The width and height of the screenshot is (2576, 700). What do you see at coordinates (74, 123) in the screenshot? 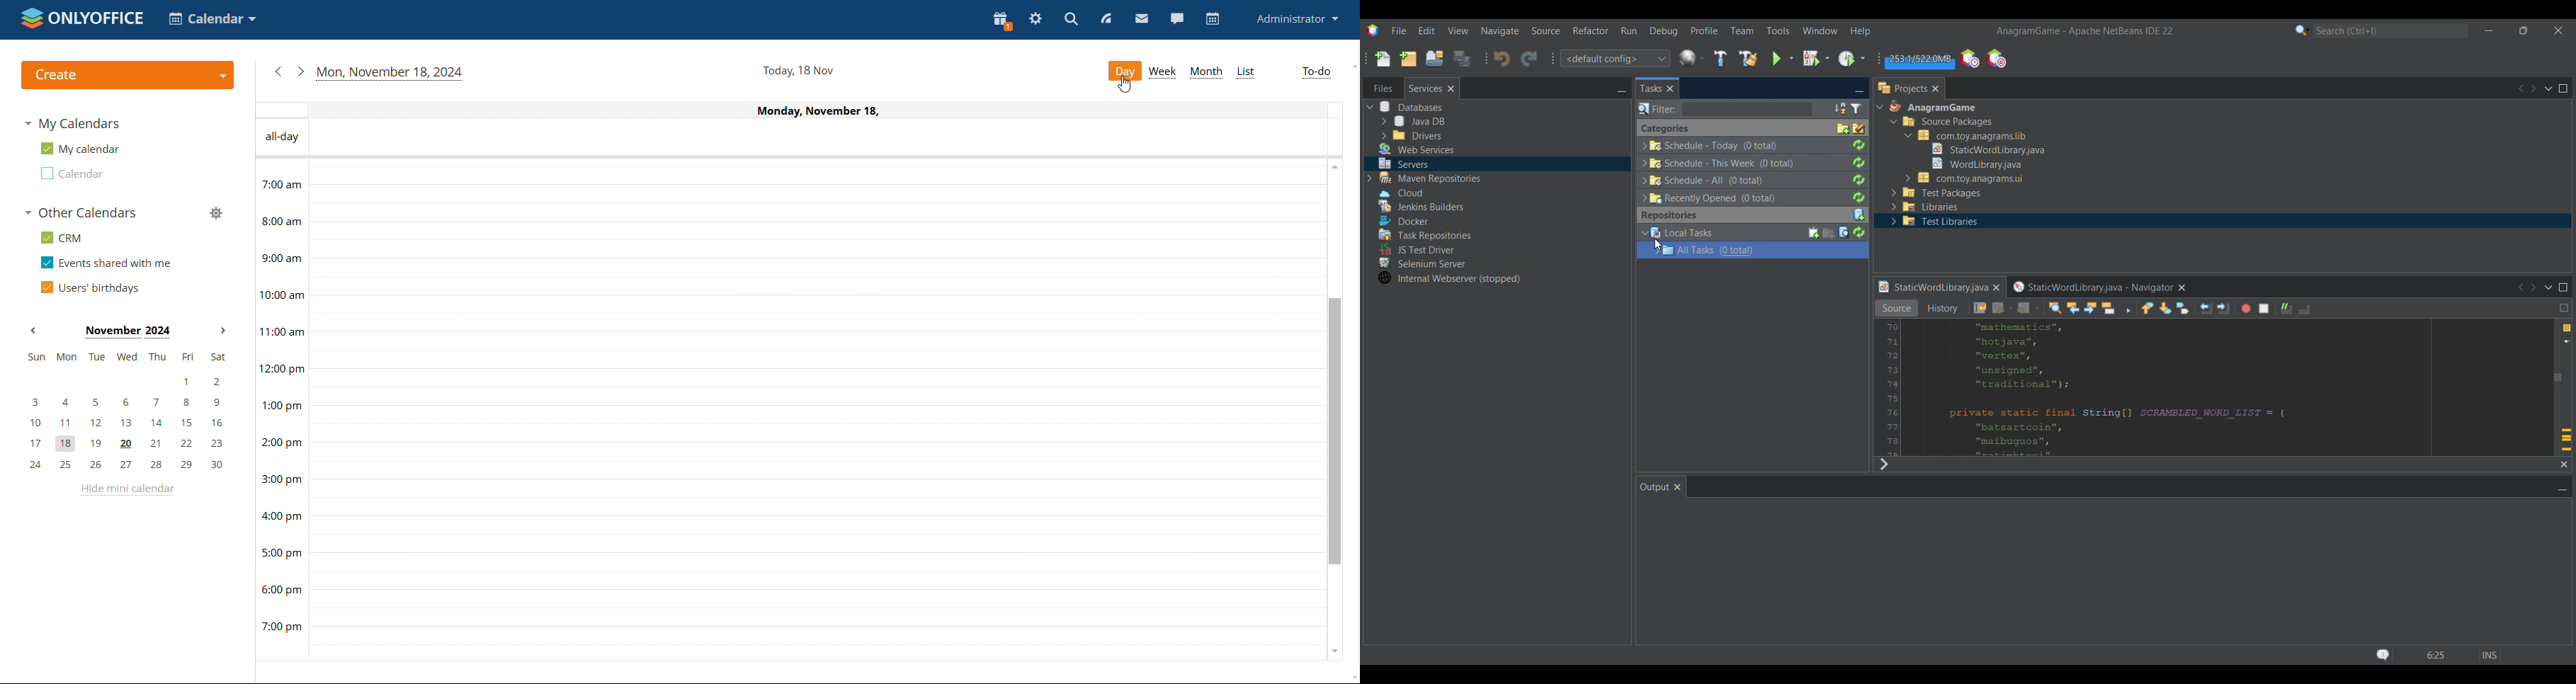
I see `my calendars` at bounding box center [74, 123].